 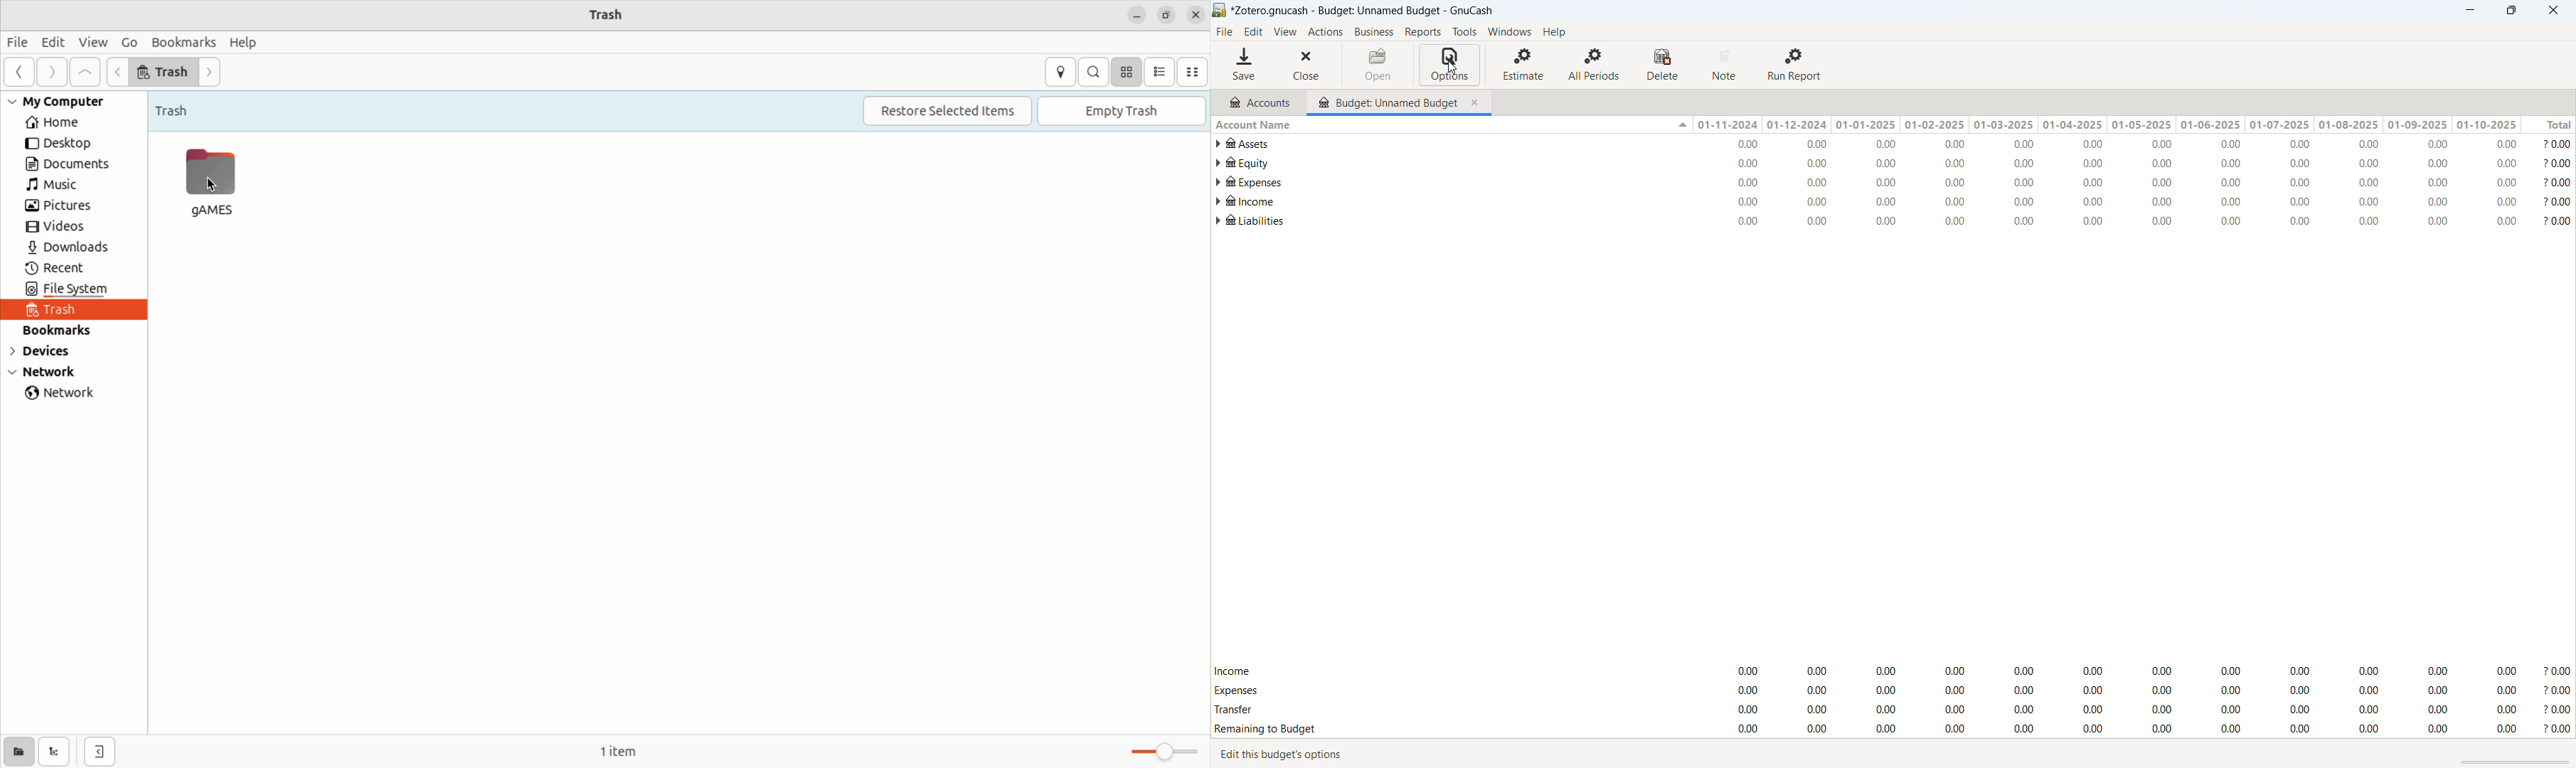 What do you see at coordinates (2516, 763) in the screenshot?
I see `scrollbar` at bounding box center [2516, 763].